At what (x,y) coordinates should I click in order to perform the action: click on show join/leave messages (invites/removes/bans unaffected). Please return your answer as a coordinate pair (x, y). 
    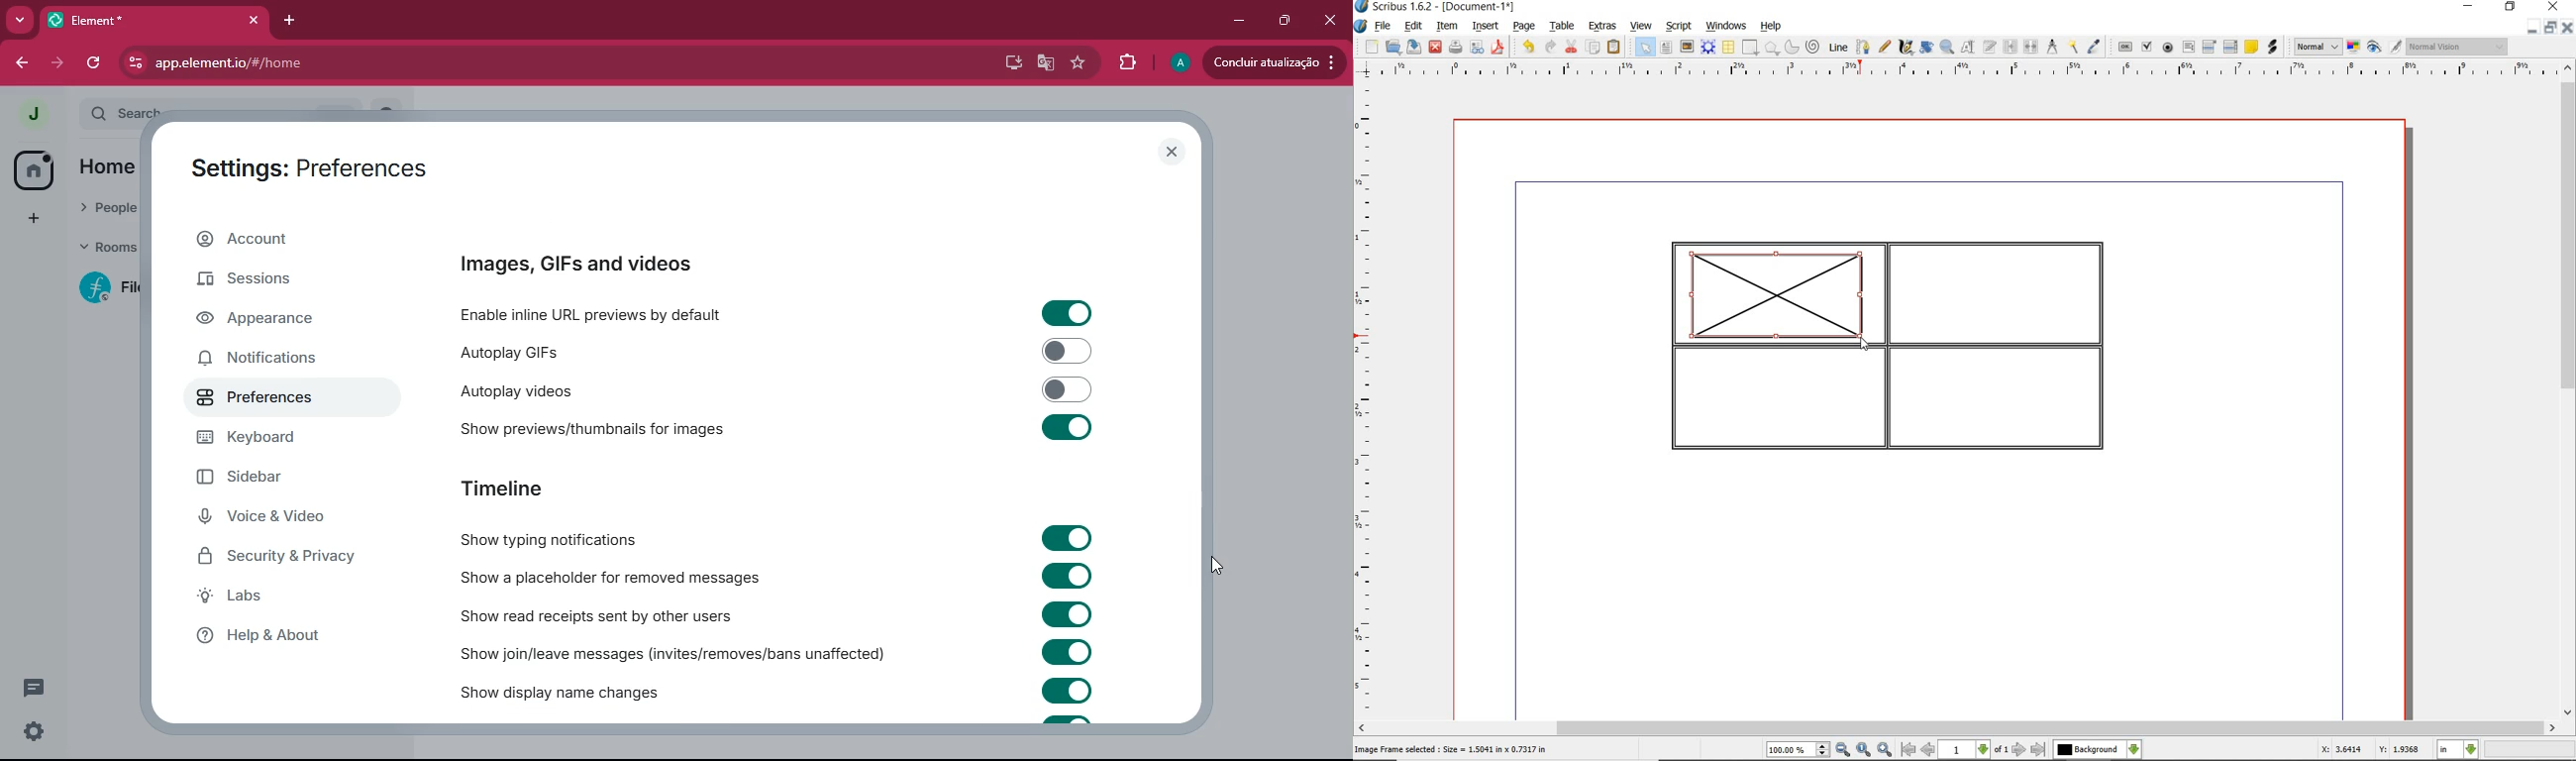
    Looking at the image, I should click on (674, 652).